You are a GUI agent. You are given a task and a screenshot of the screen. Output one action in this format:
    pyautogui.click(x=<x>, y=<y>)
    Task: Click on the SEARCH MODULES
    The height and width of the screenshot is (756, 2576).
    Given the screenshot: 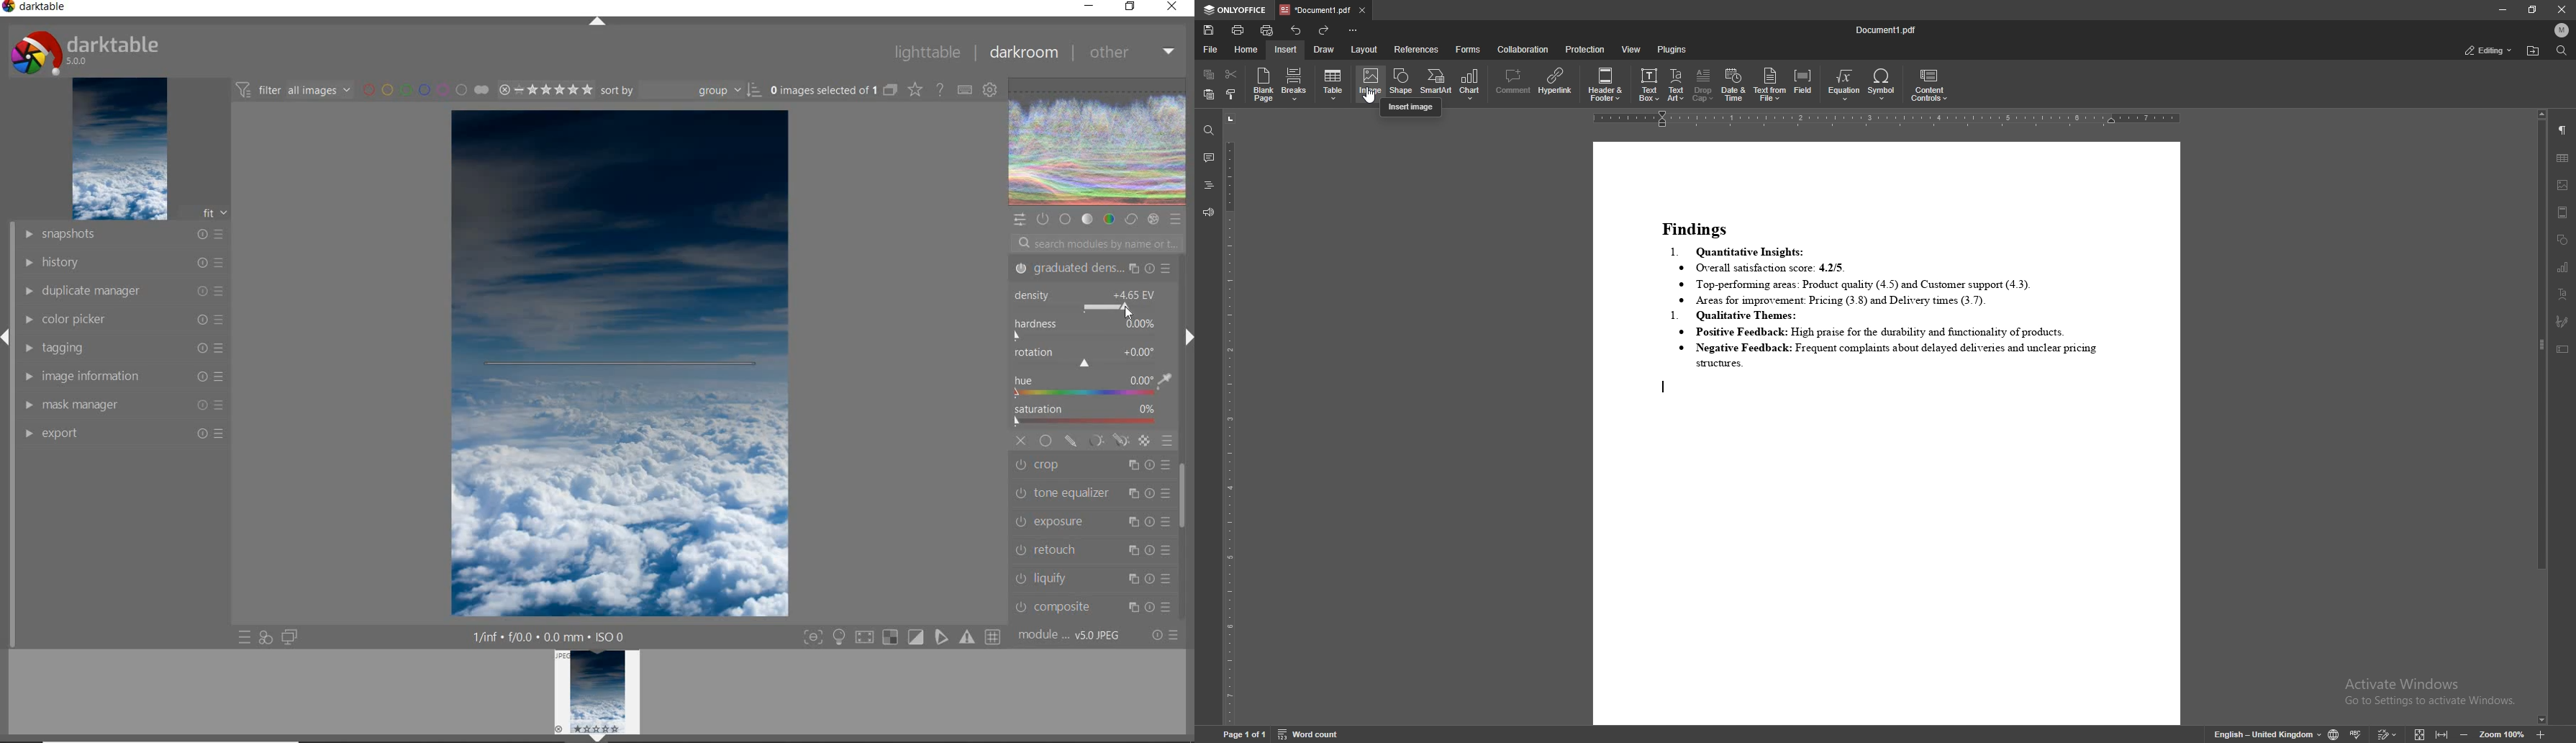 What is the action you would take?
    pyautogui.click(x=1098, y=243)
    